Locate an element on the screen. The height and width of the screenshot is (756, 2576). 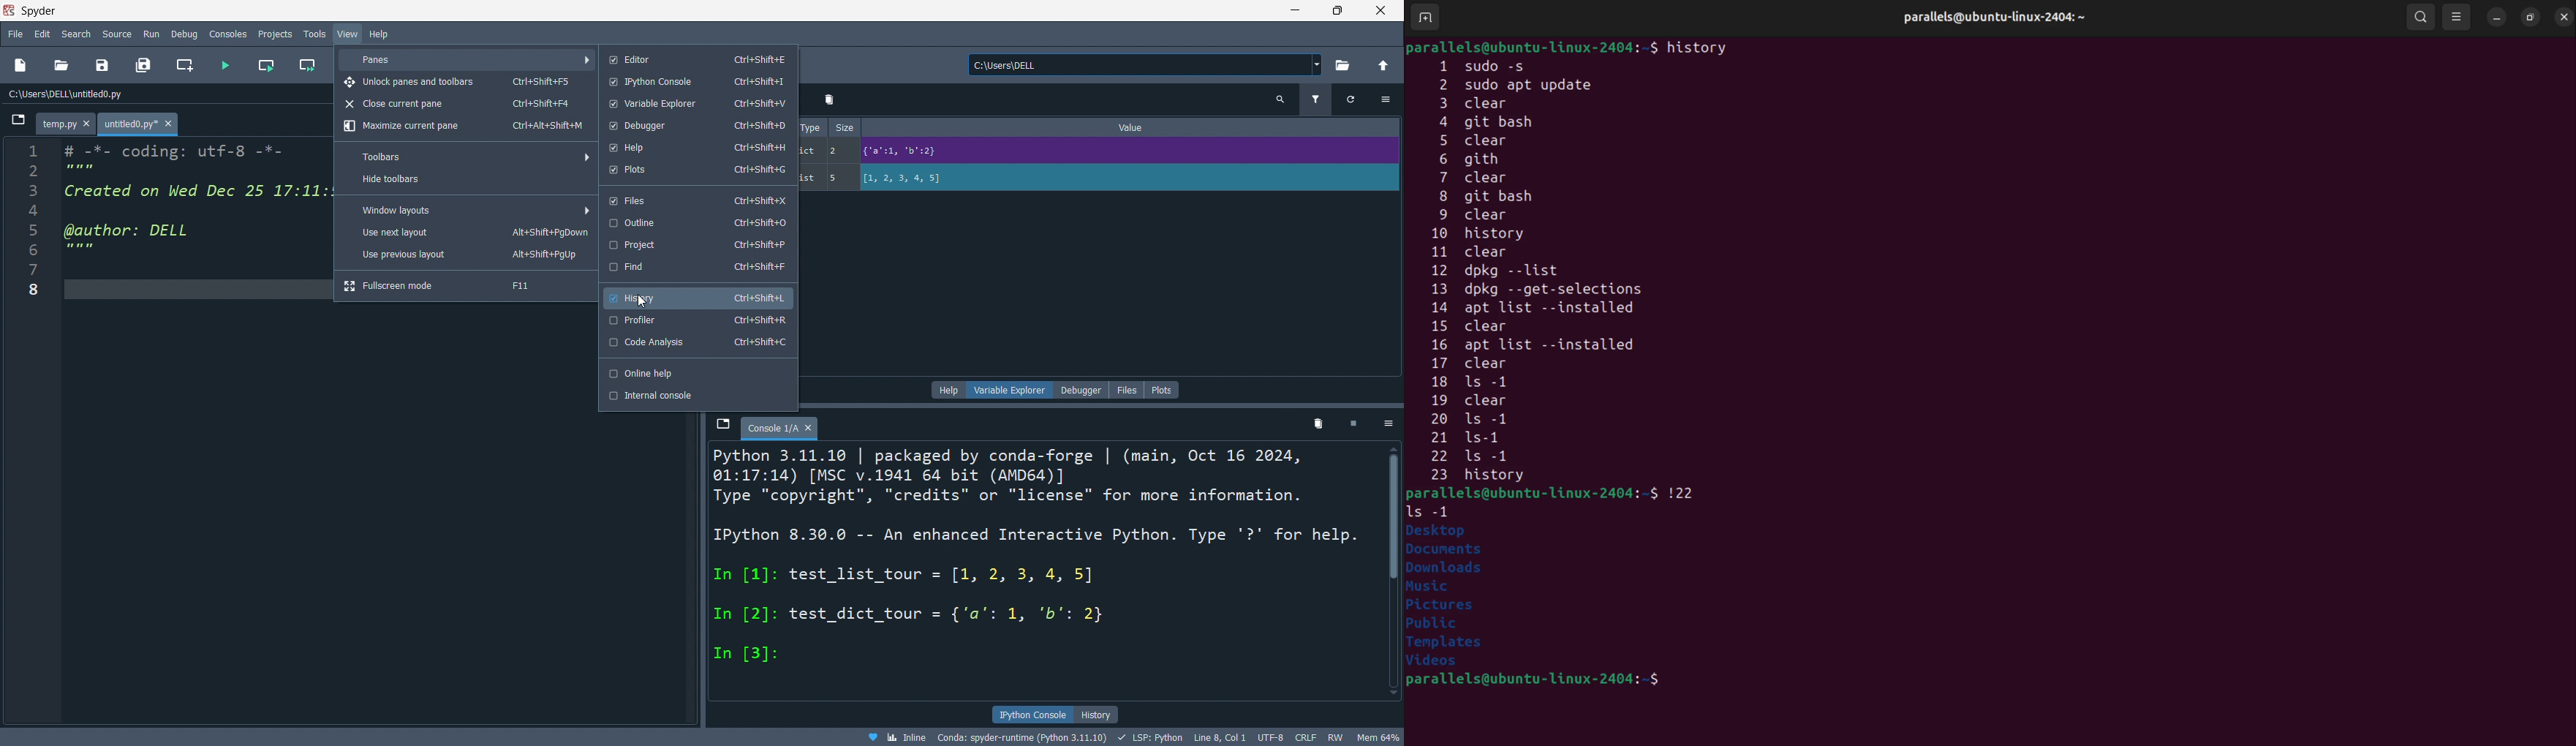
files is located at coordinates (696, 199).